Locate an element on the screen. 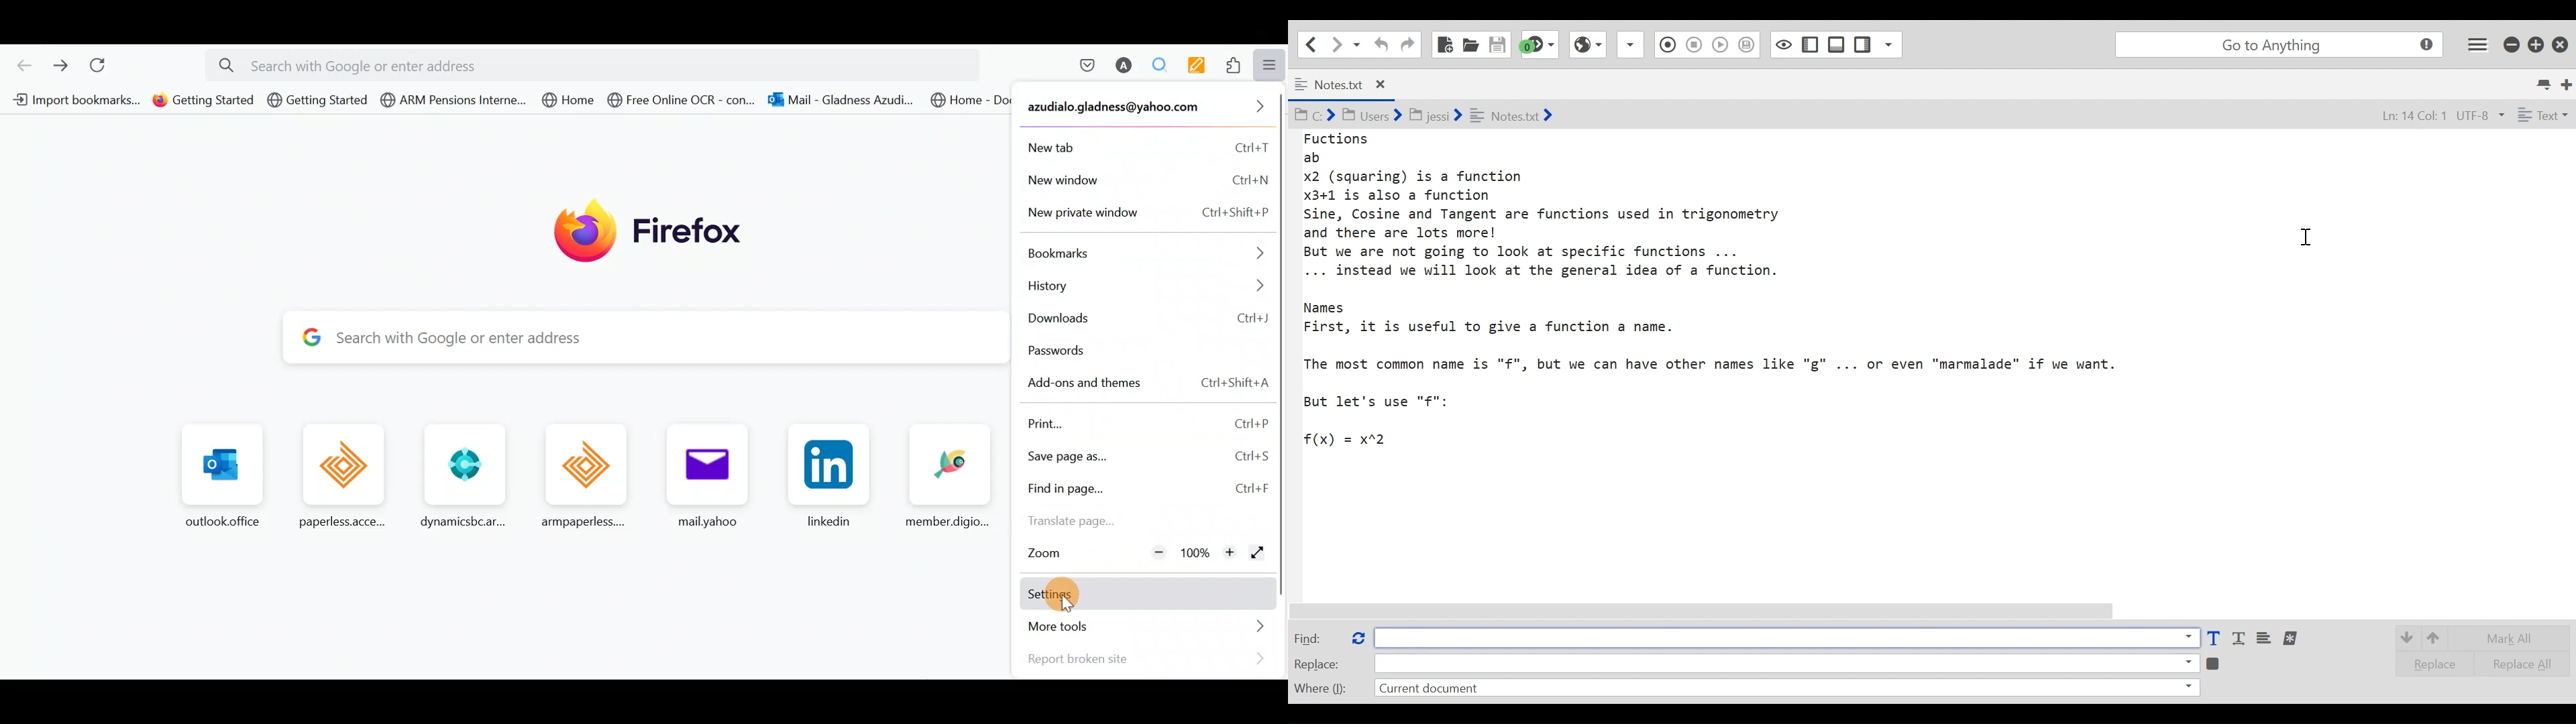 The height and width of the screenshot is (728, 2576). Account name is located at coordinates (1120, 67).